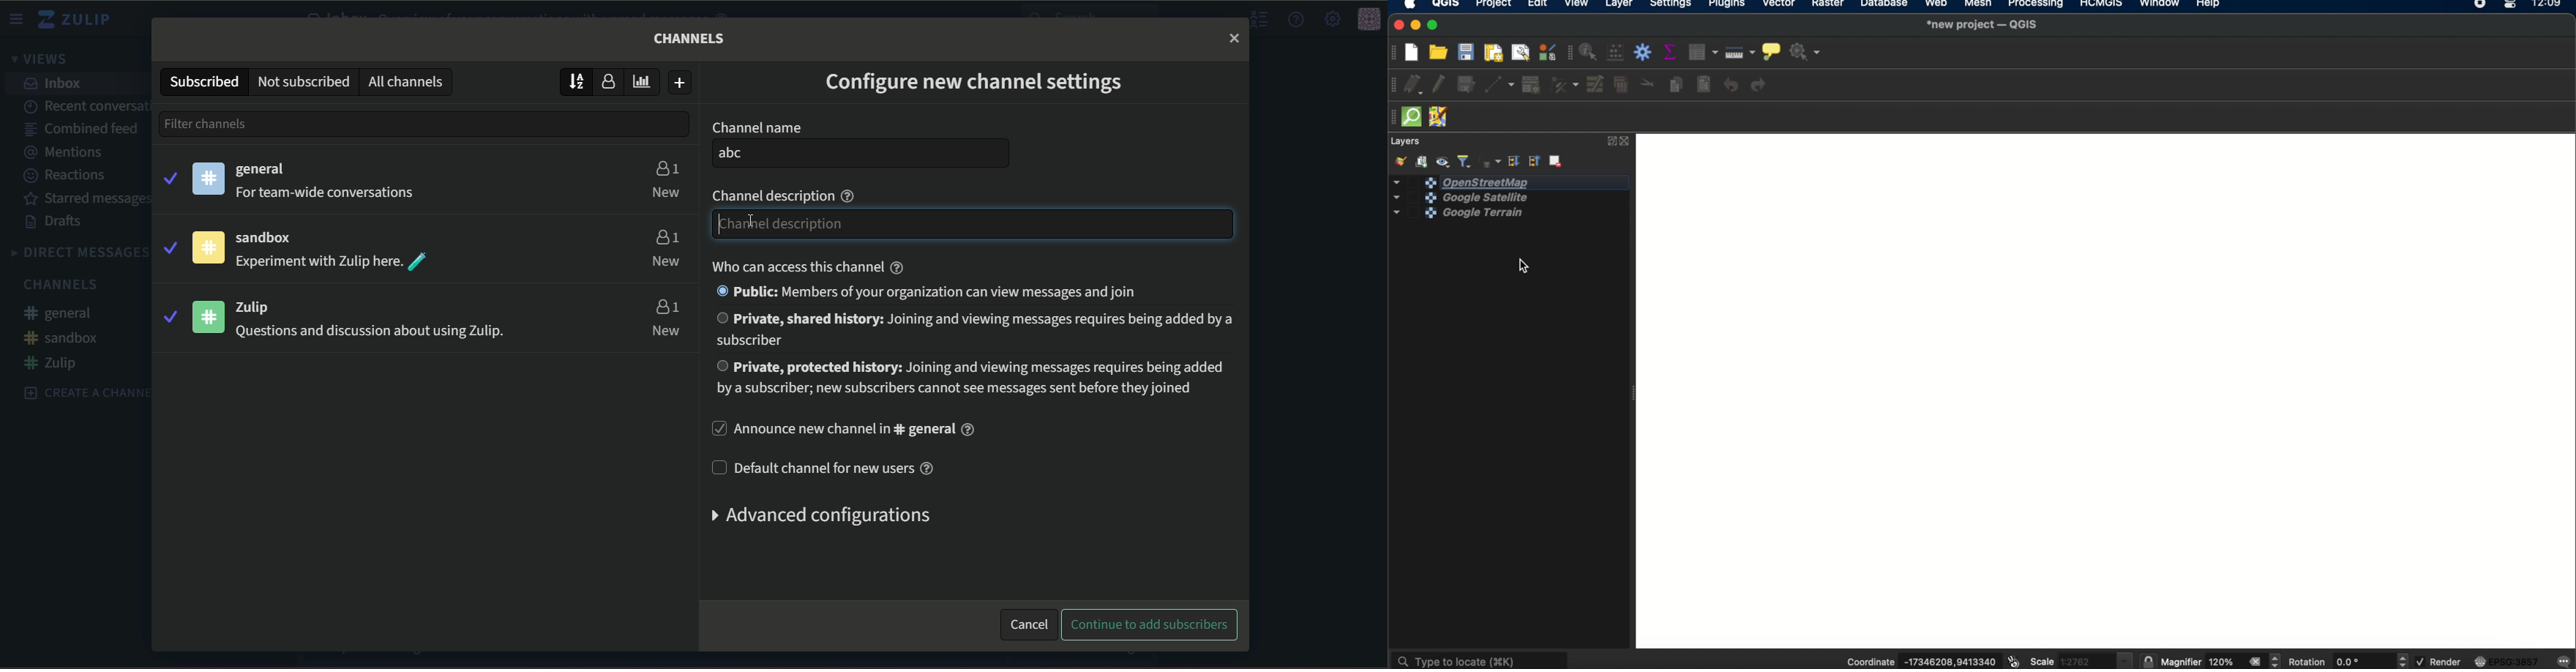 This screenshot has width=2576, height=672. What do you see at coordinates (681, 83) in the screenshot?
I see `add` at bounding box center [681, 83].